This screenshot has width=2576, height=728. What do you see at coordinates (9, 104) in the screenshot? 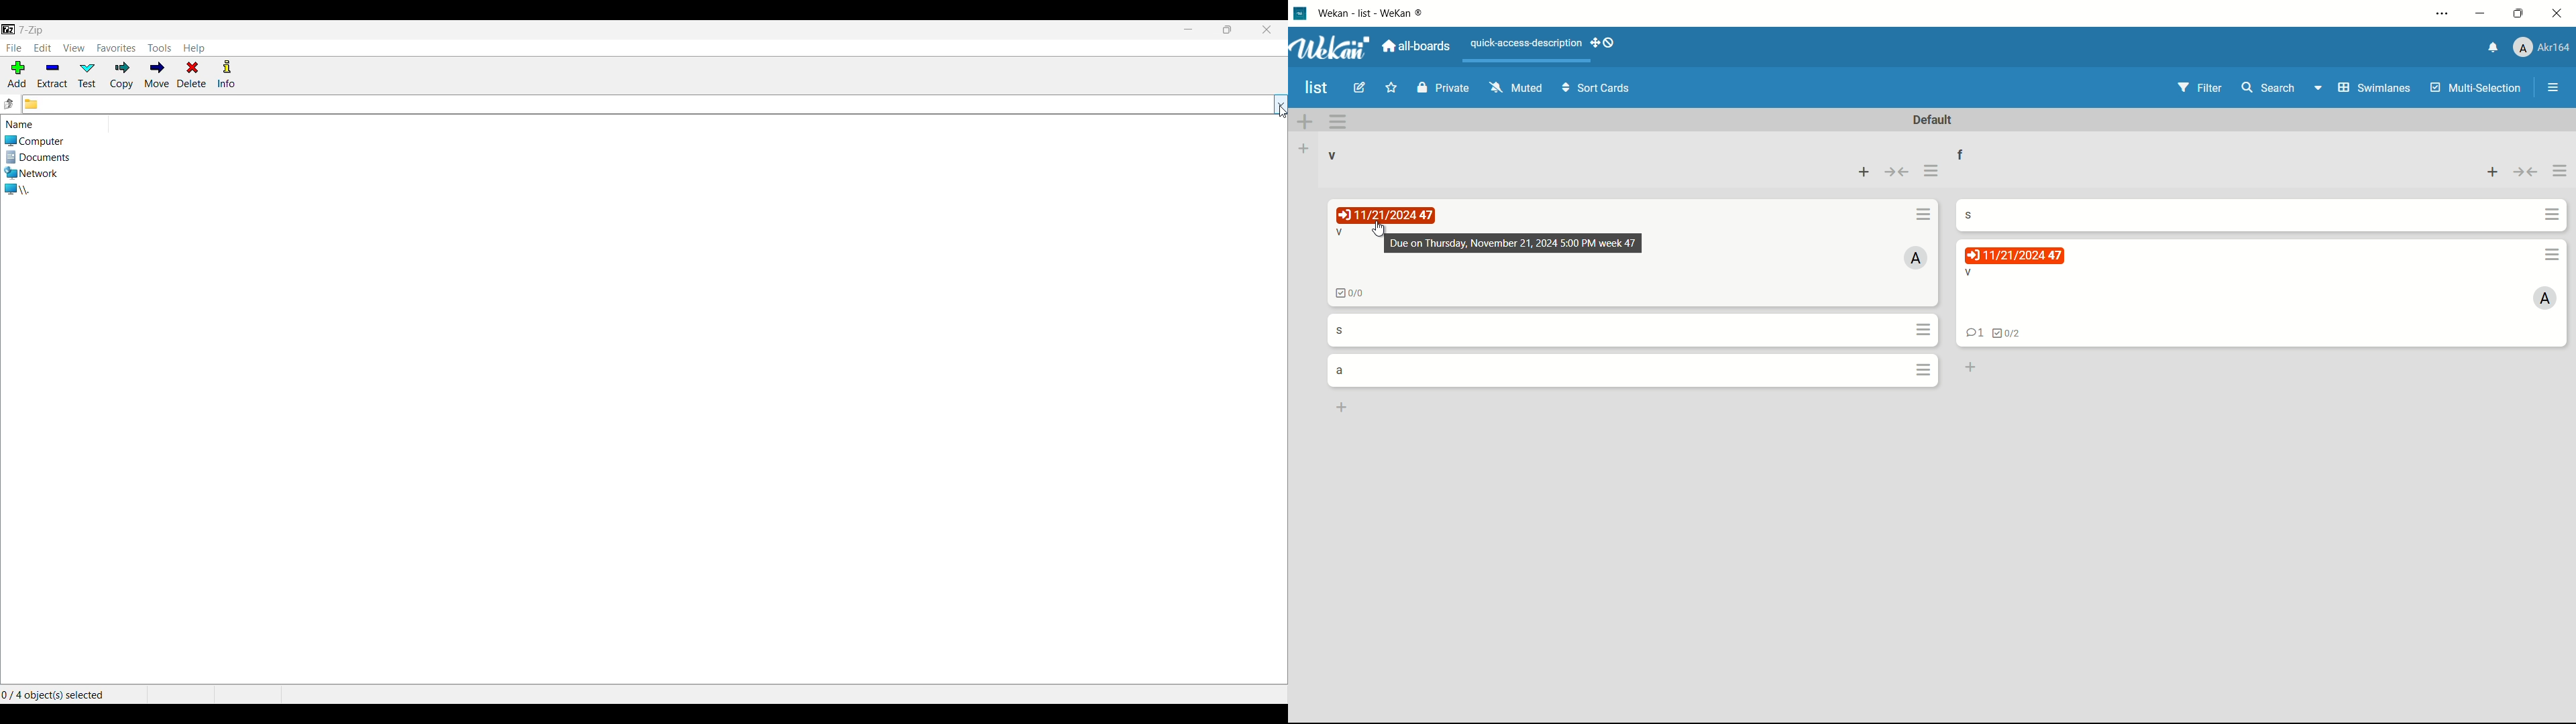
I see `Go to previous folder` at bounding box center [9, 104].